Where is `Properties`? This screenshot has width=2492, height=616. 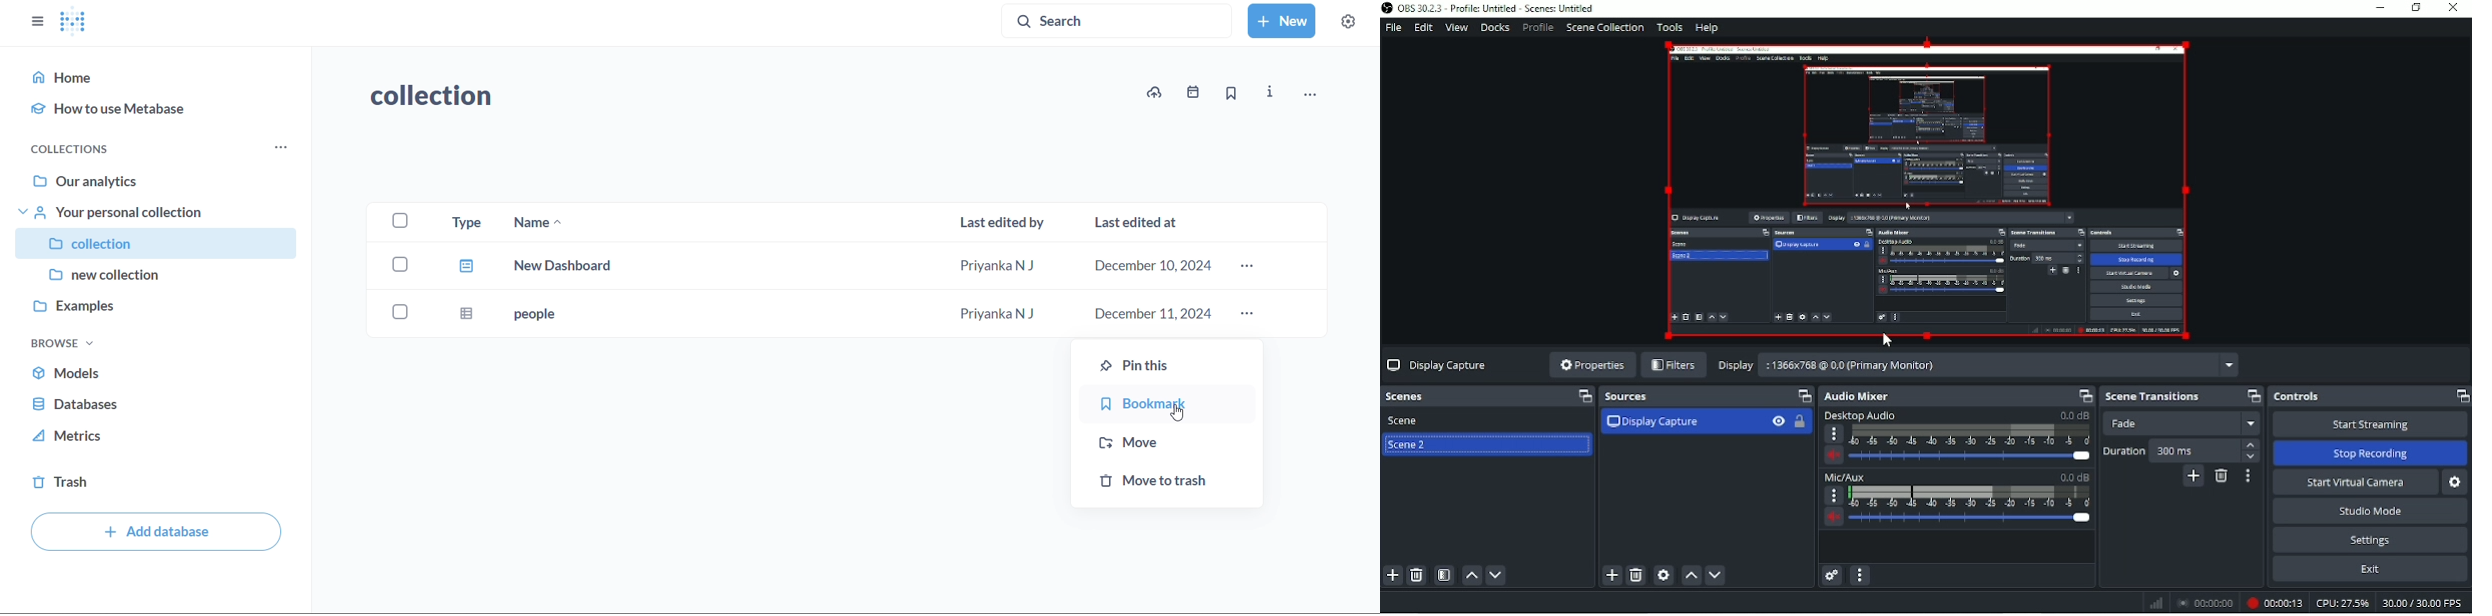
Properties is located at coordinates (1590, 364).